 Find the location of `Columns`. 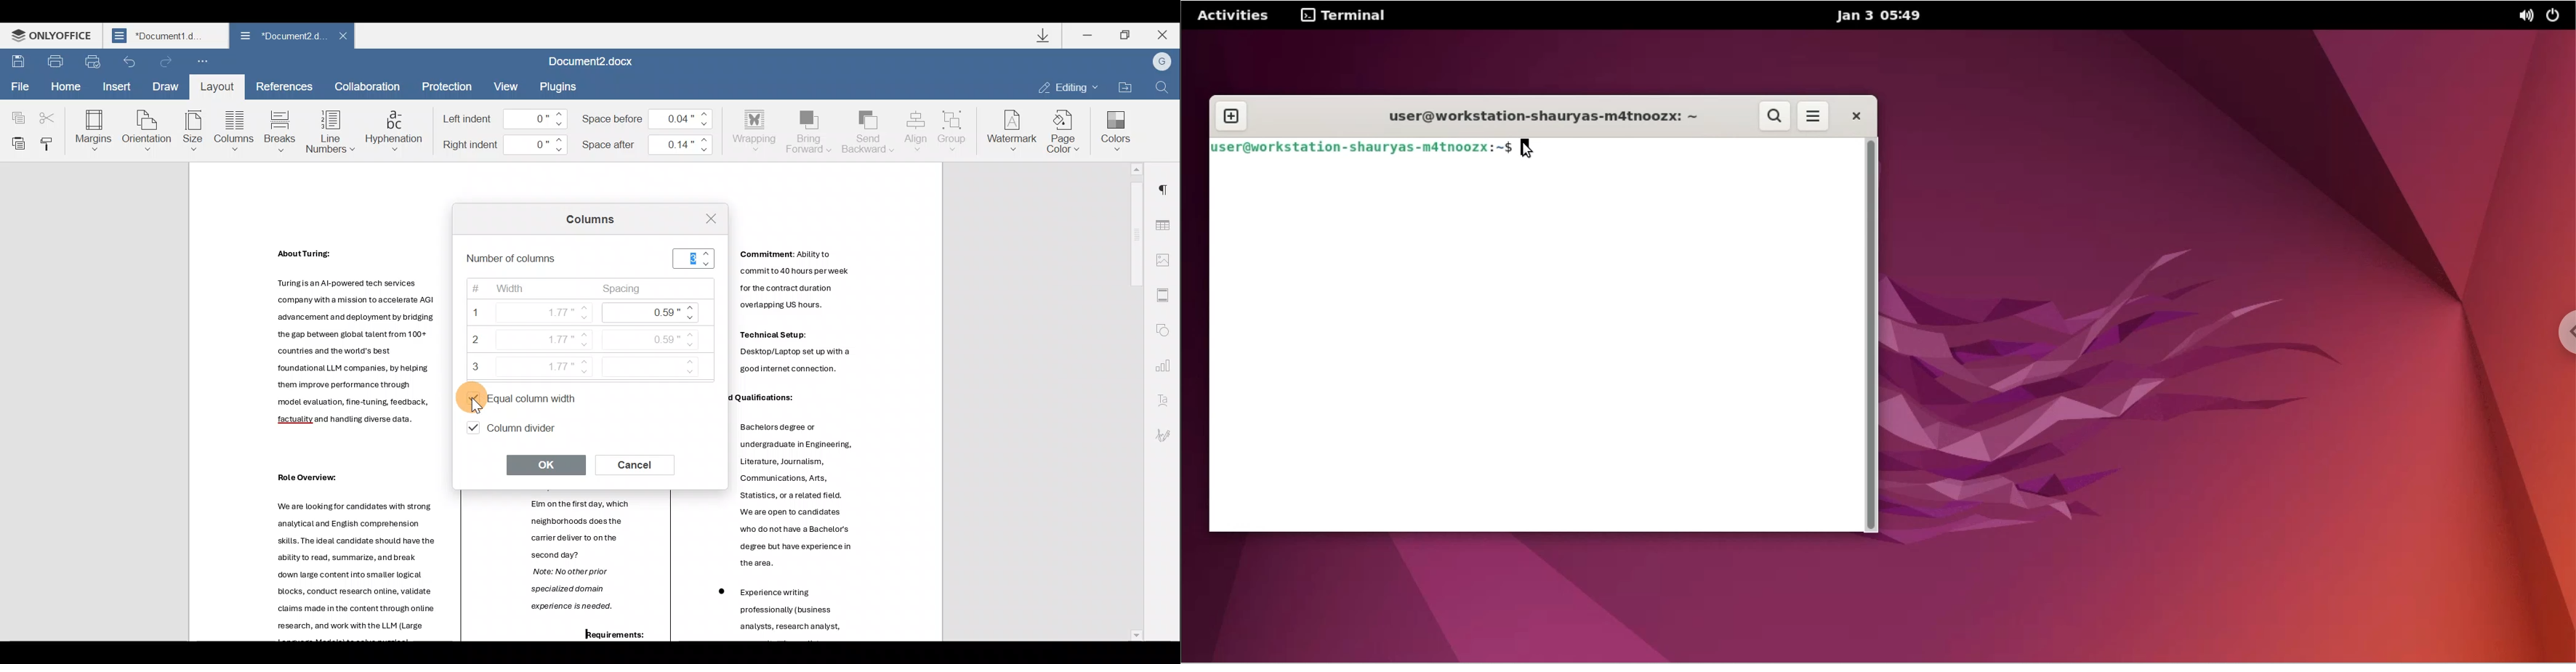

Columns is located at coordinates (586, 222).